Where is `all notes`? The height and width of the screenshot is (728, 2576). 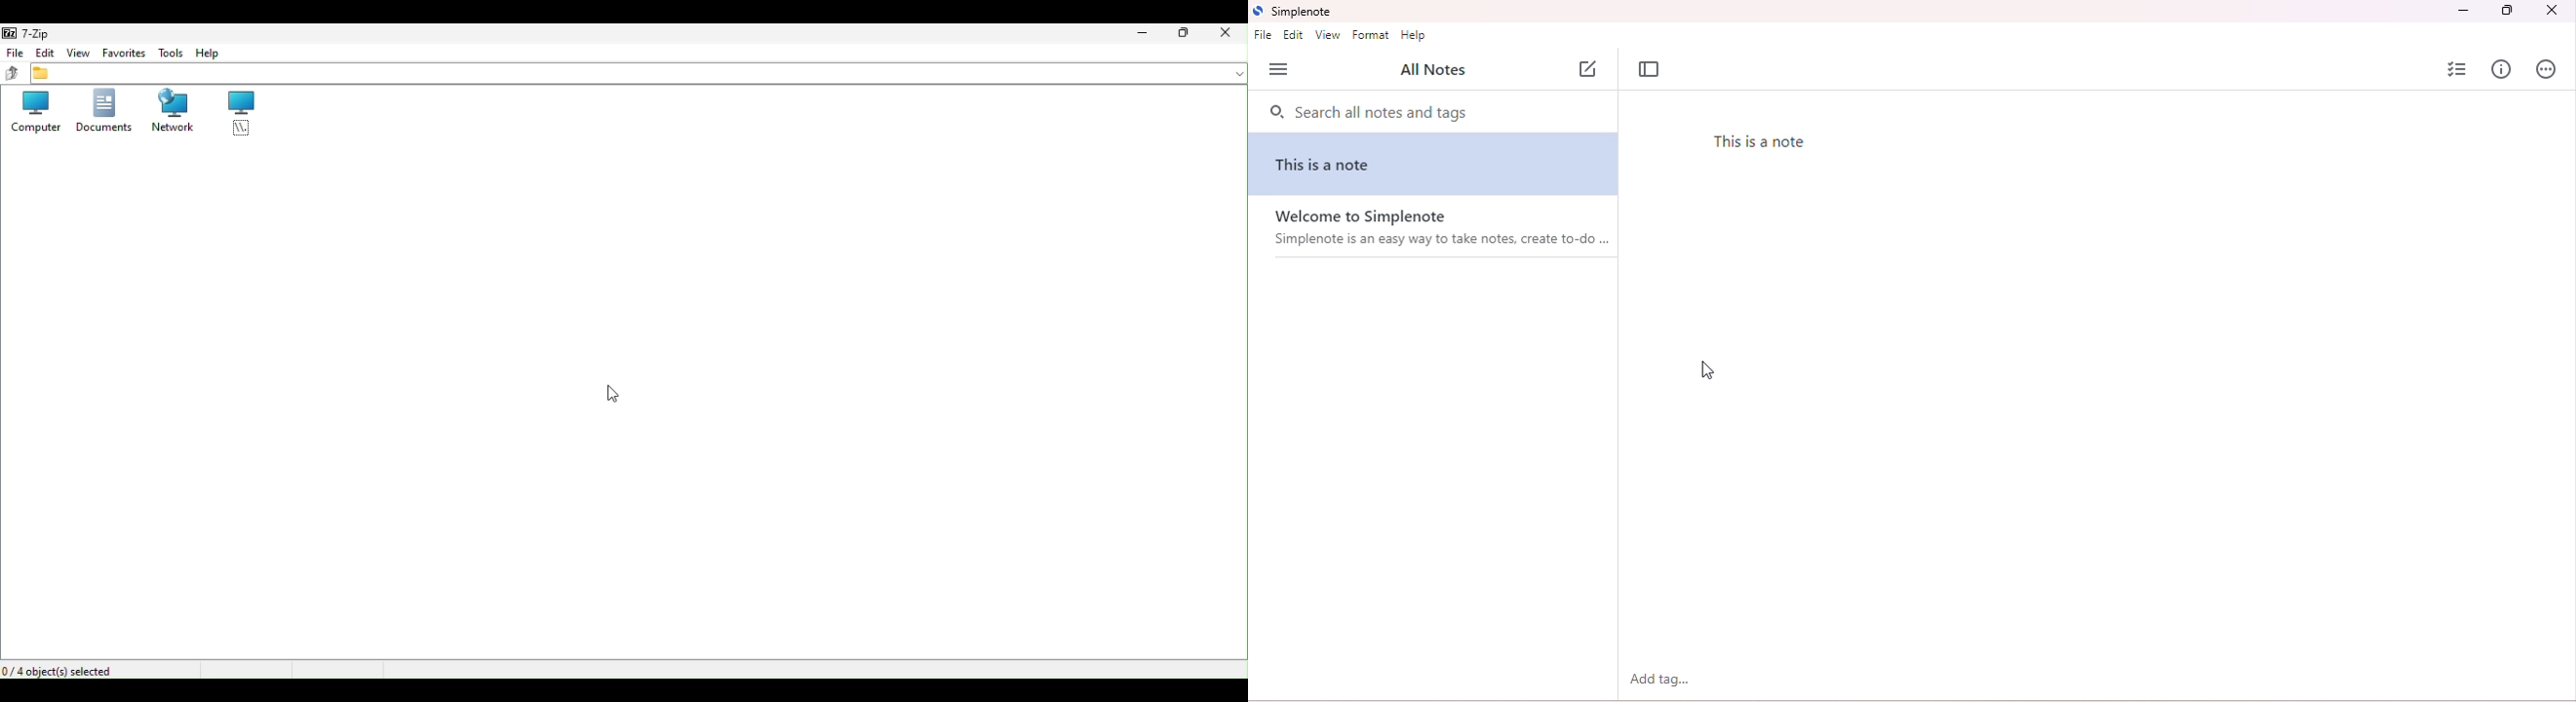
all notes is located at coordinates (1431, 71).